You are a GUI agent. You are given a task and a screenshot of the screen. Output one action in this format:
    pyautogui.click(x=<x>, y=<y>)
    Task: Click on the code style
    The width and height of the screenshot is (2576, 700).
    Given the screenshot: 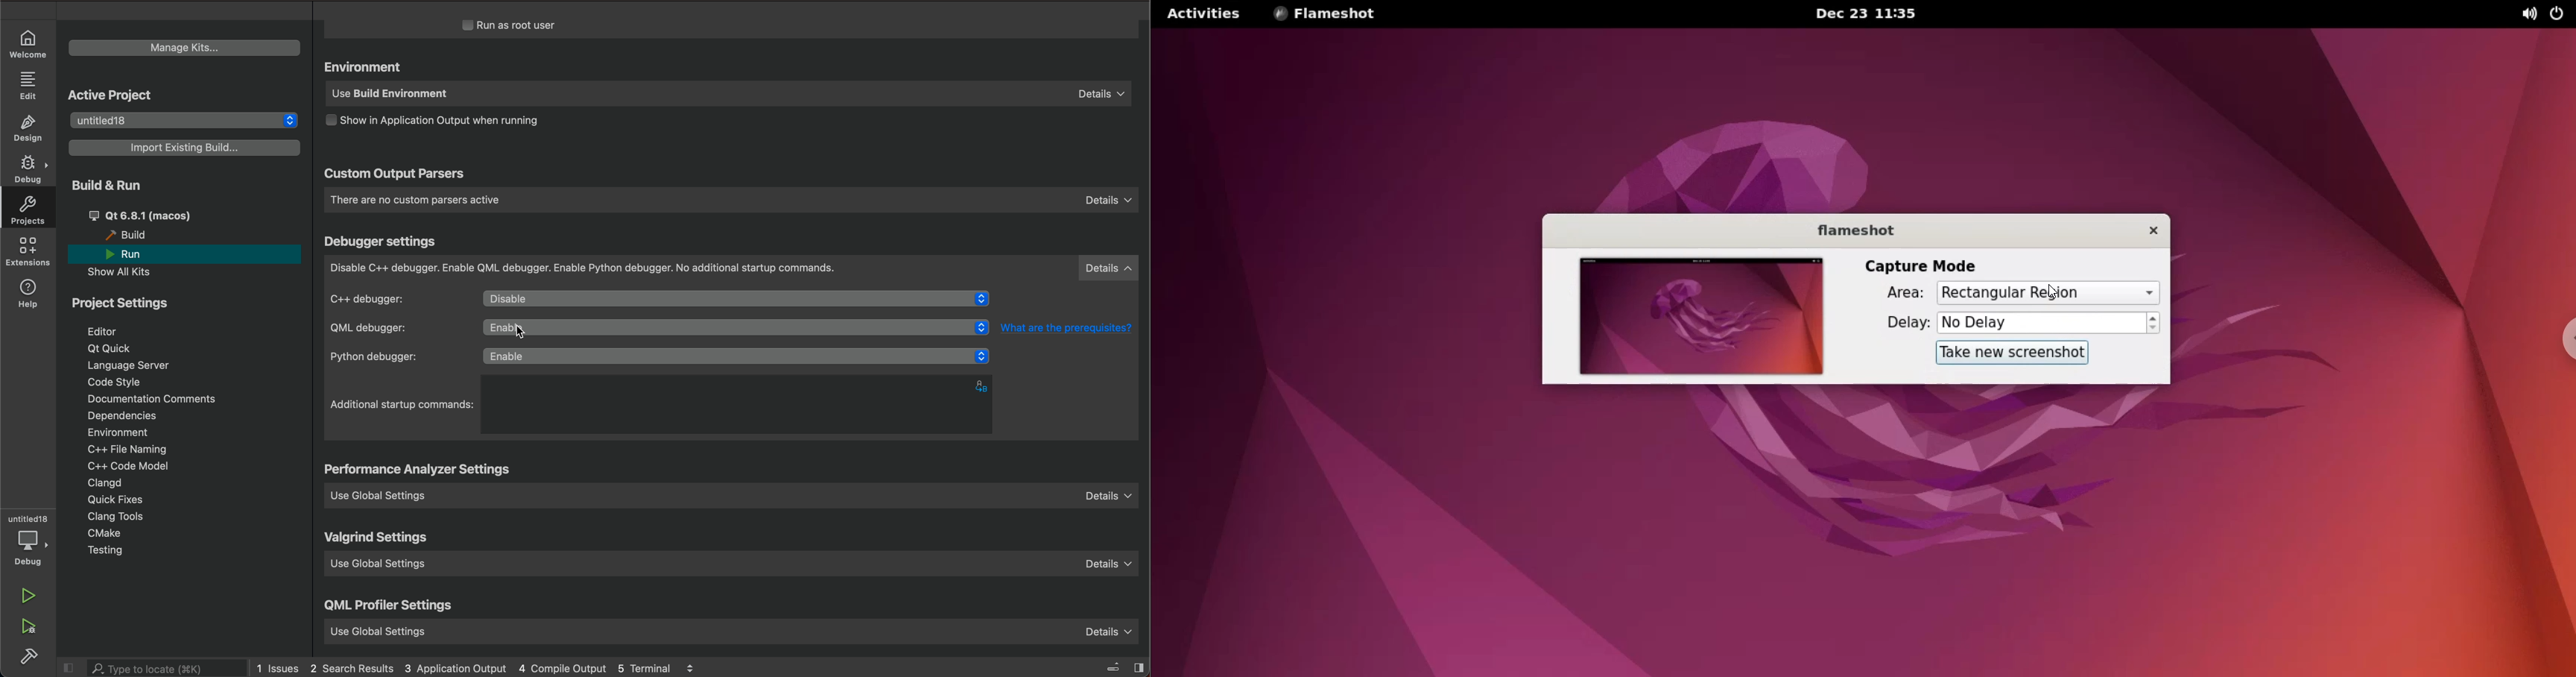 What is the action you would take?
    pyautogui.click(x=116, y=384)
    